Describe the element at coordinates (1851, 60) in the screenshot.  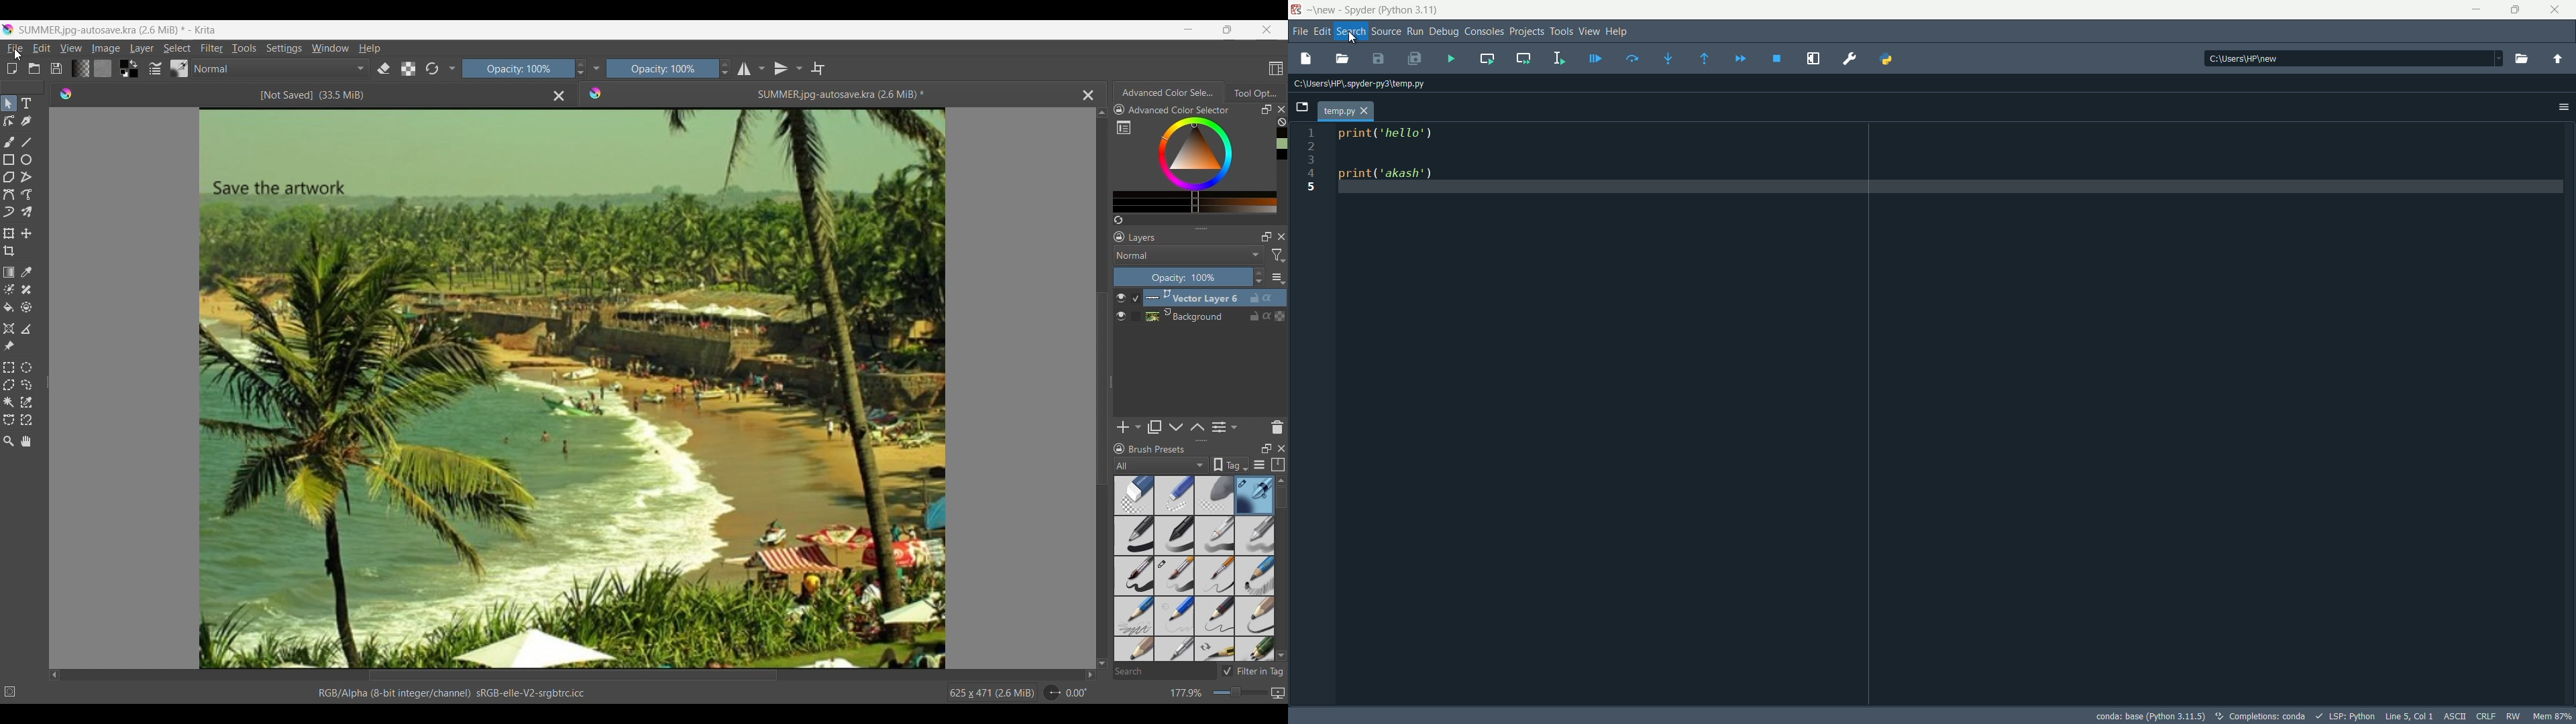
I see `preferences` at that location.